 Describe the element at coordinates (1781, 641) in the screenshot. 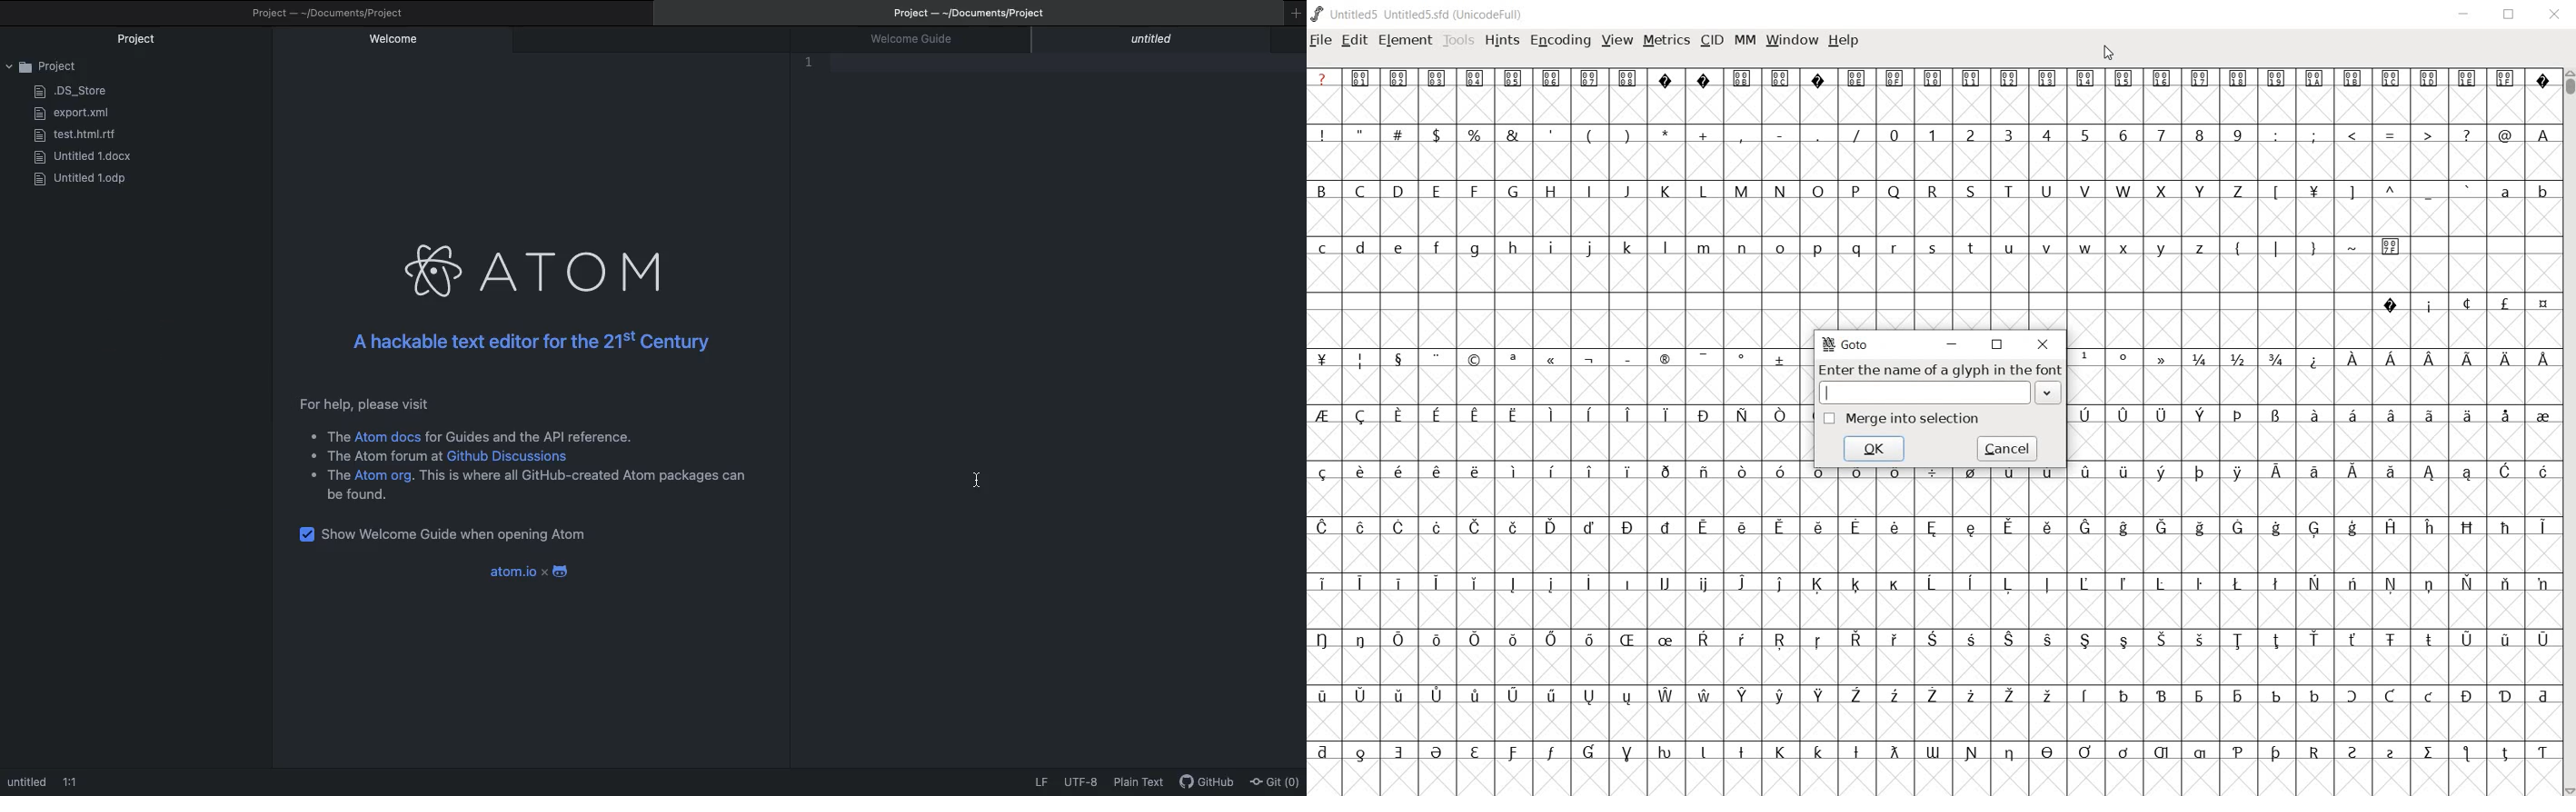

I see `Symbol` at that location.